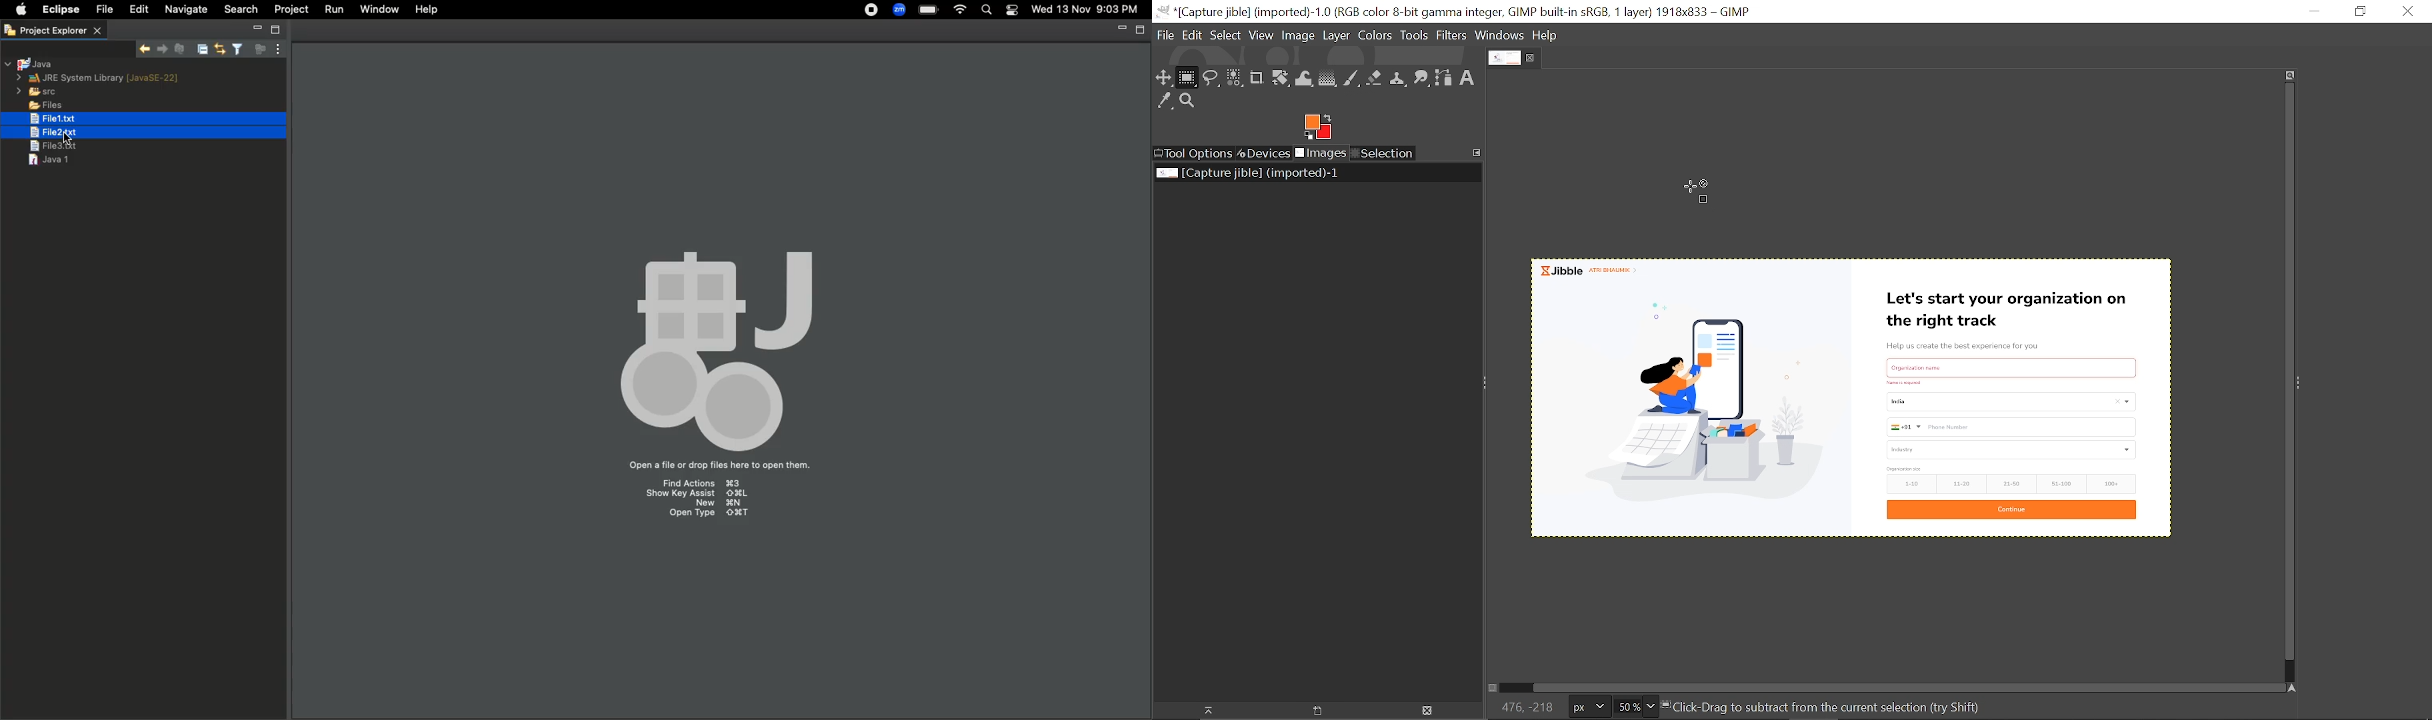 This screenshot has width=2436, height=728. What do you see at coordinates (1194, 153) in the screenshot?
I see `Tool options` at bounding box center [1194, 153].